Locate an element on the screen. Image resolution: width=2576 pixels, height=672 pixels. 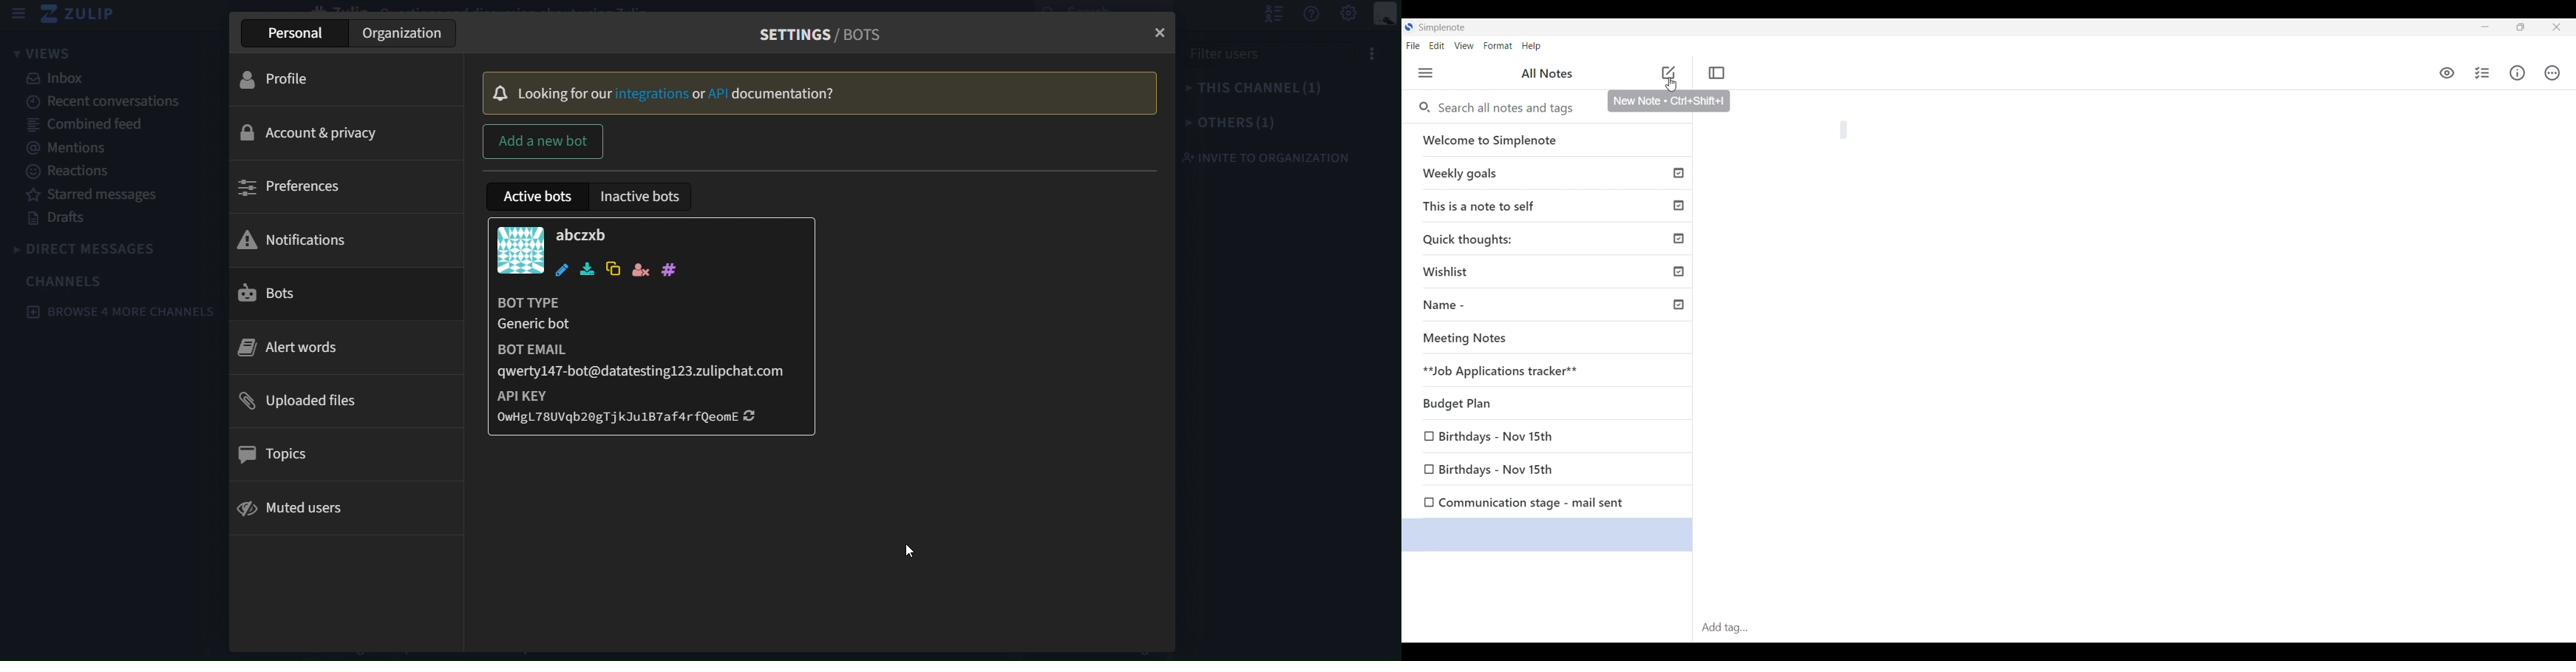
settings/ Bots is located at coordinates (820, 34).